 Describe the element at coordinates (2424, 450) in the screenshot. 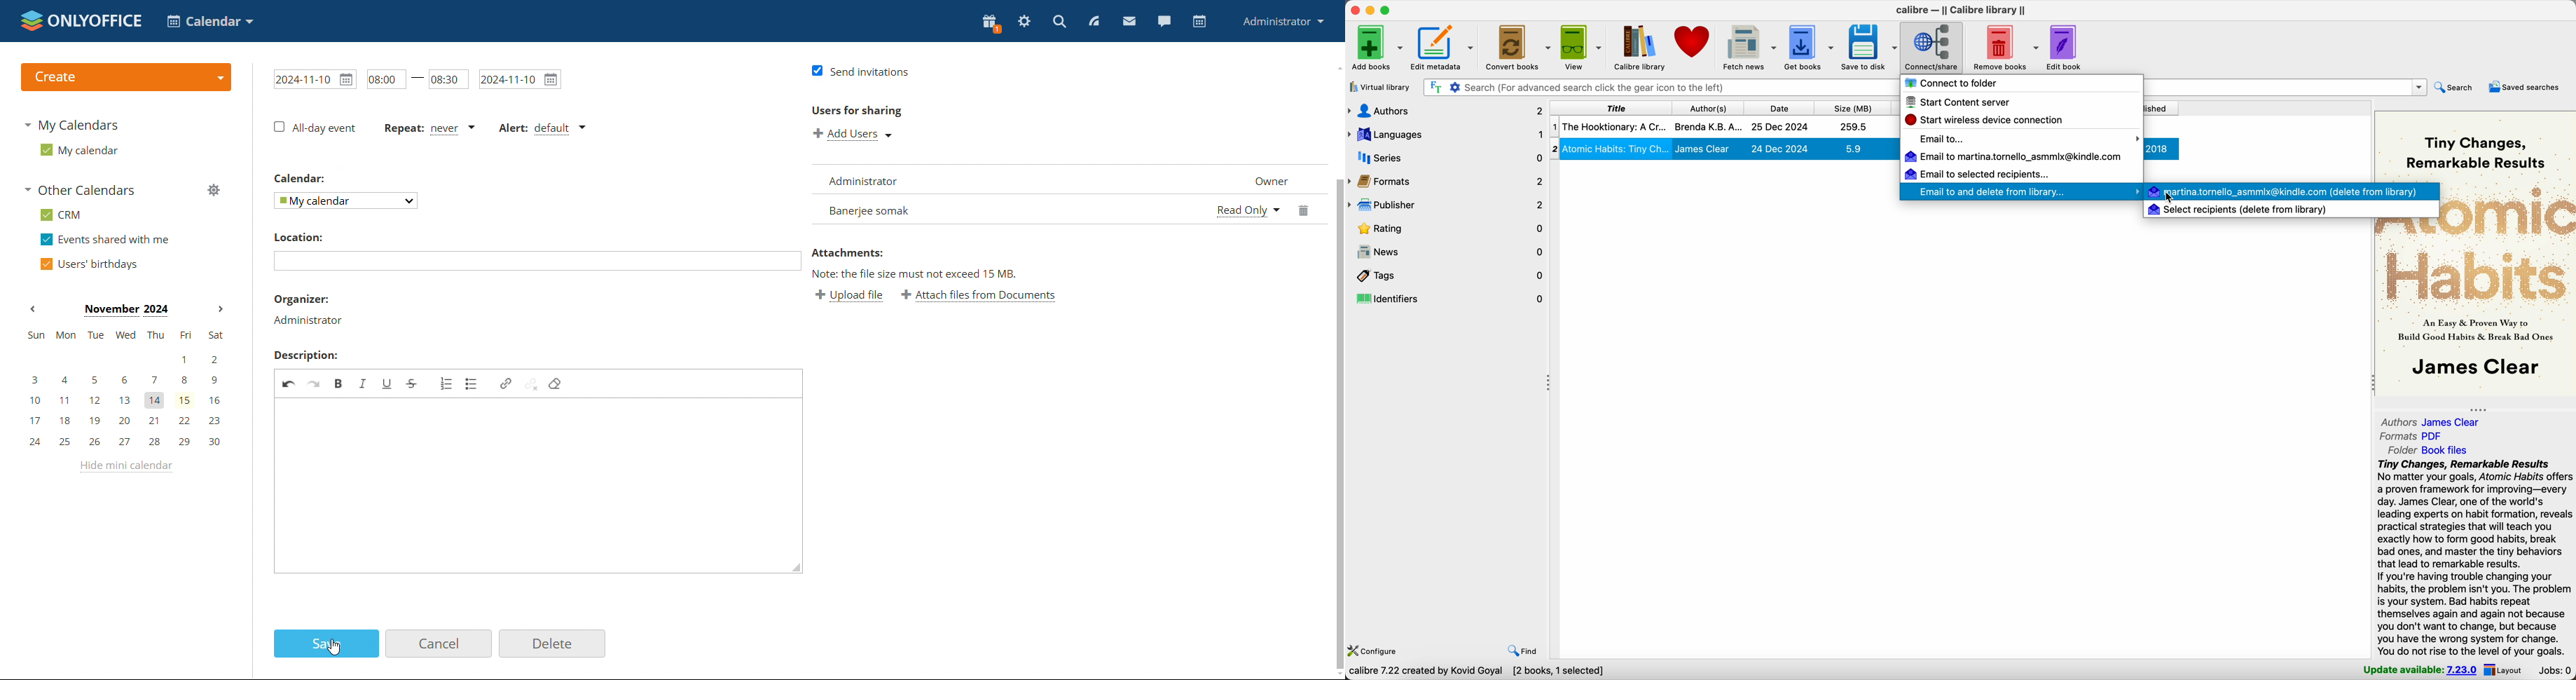

I see `folder` at that location.